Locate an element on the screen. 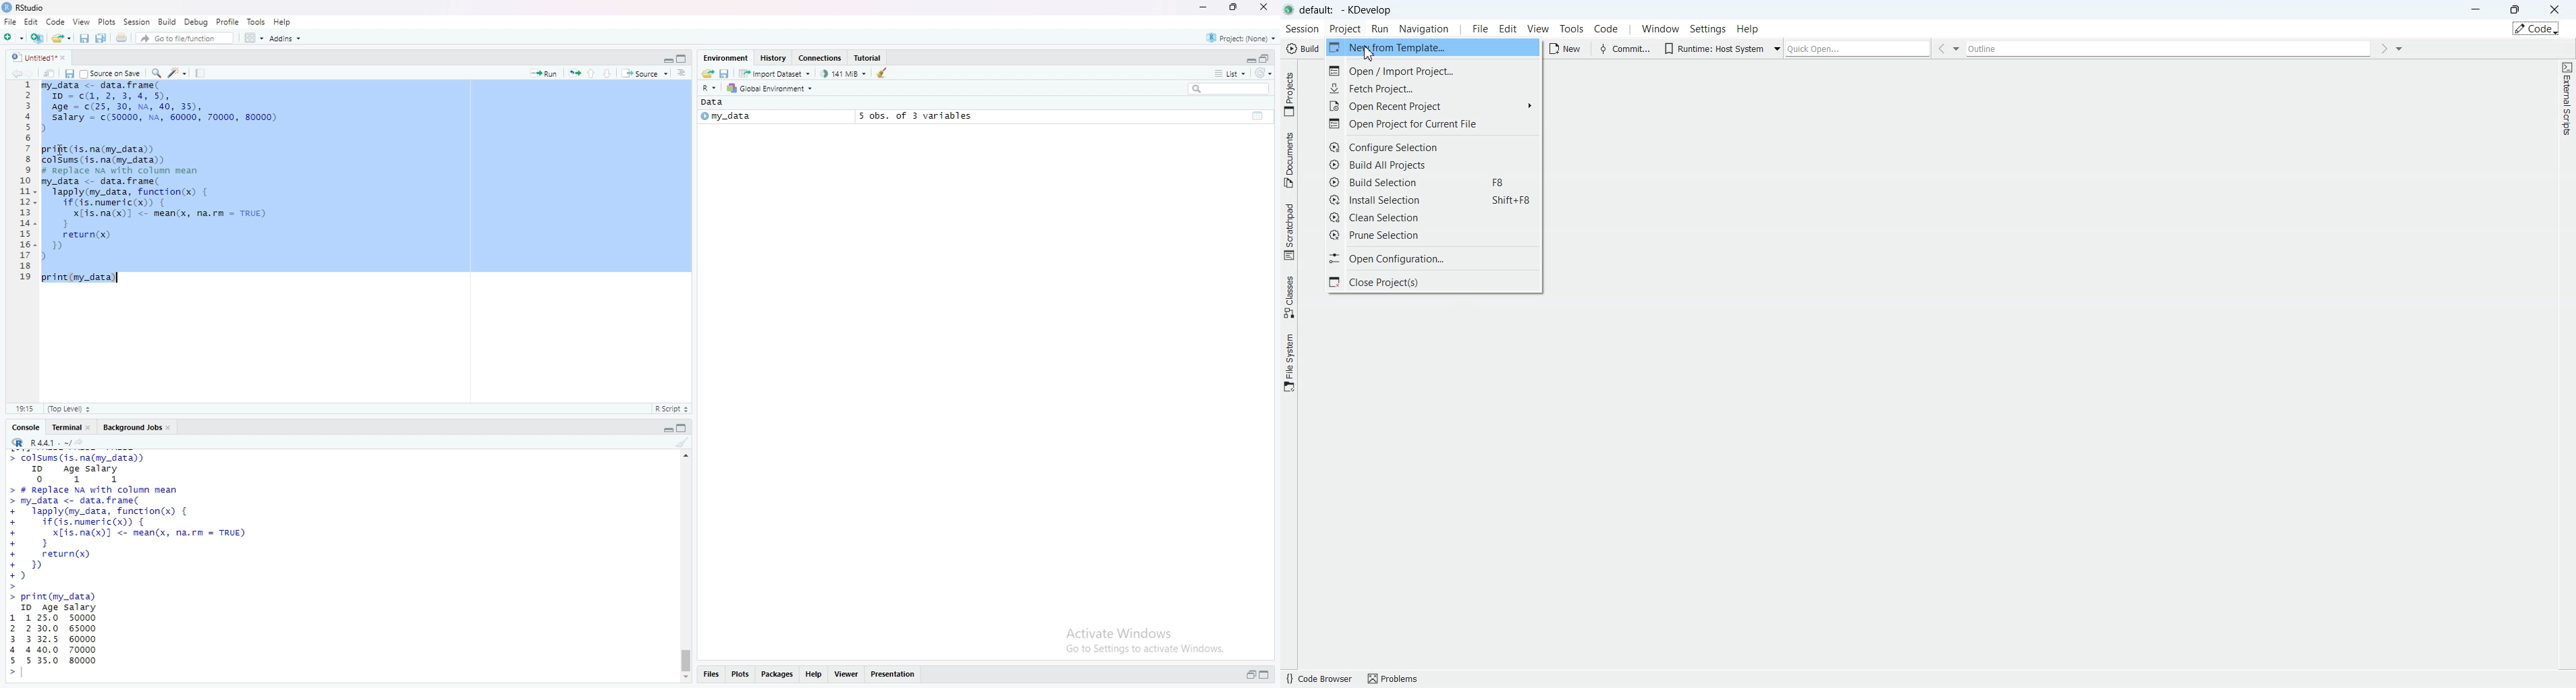 Image resolution: width=2576 pixels, height=700 pixels. minimize is located at coordinates (1201, 8).